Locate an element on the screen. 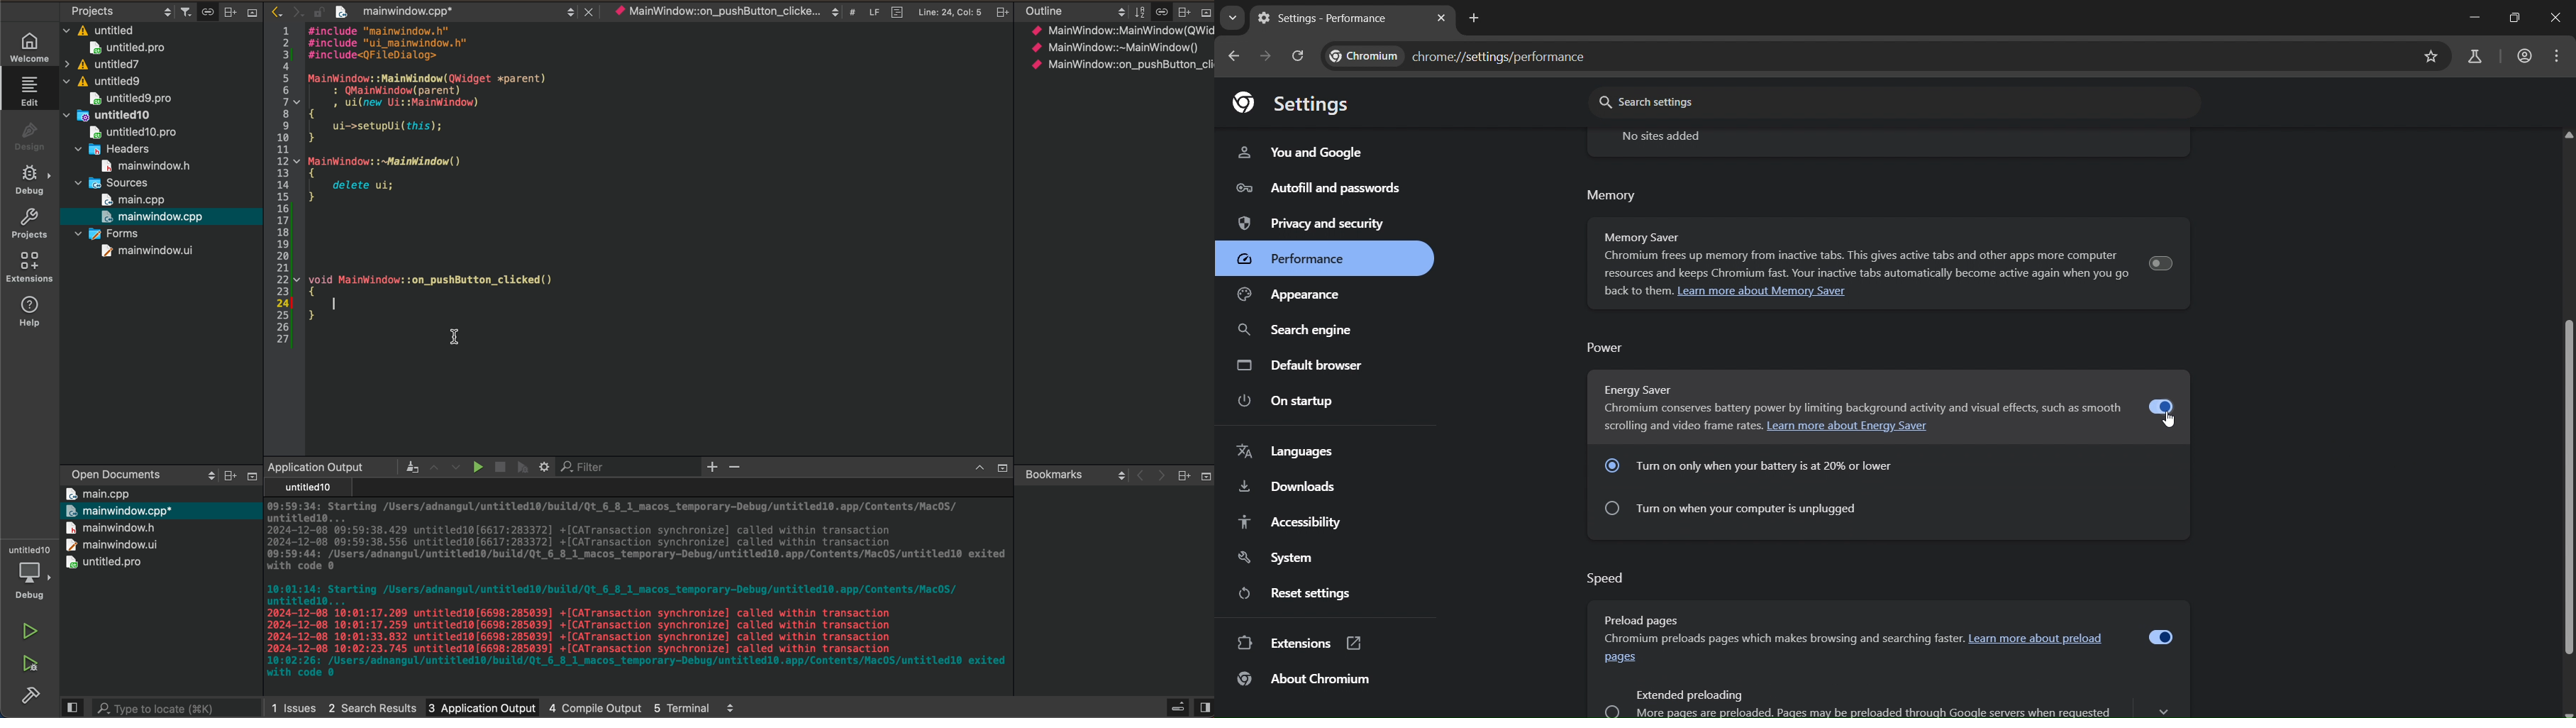 This screenshot has height=728, width=2576. main.cpp is located at coordinates (98, 493).